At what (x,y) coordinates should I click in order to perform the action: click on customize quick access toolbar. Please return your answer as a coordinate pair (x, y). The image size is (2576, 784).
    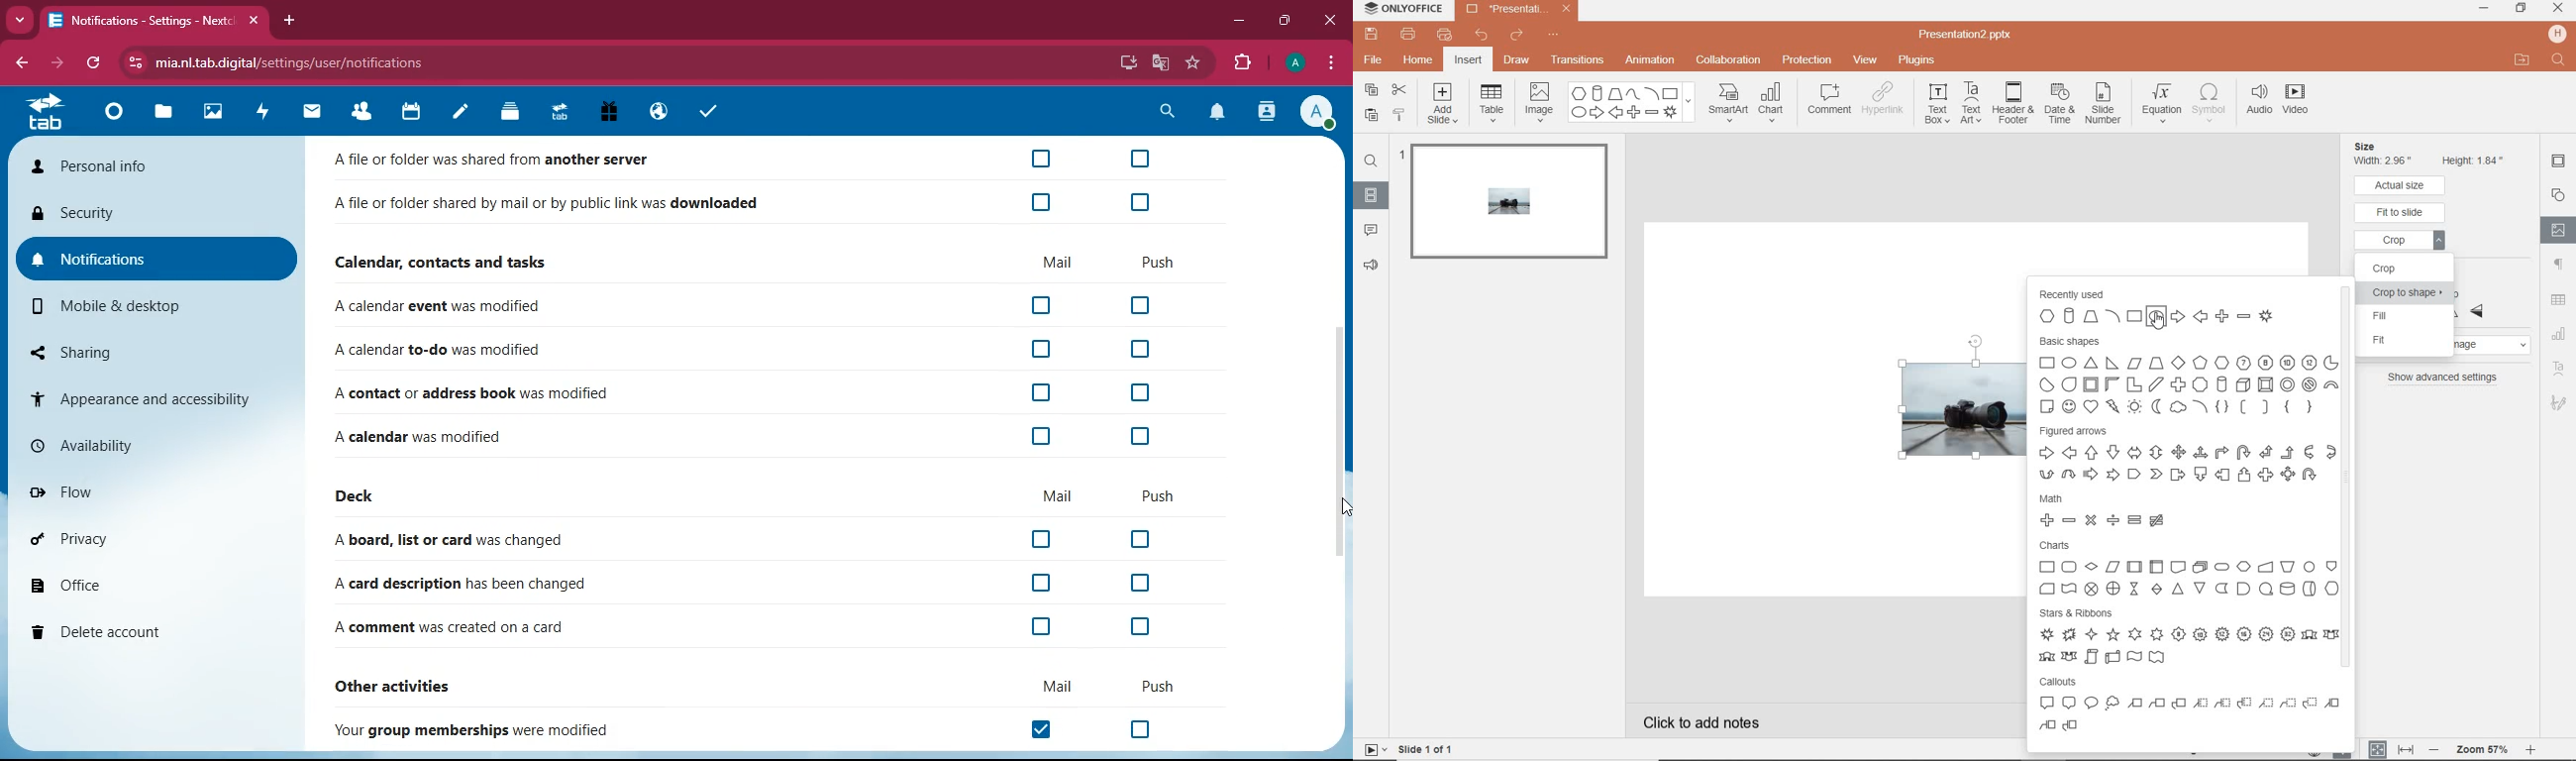
    Looking at the image, I should click on (1562, 37).